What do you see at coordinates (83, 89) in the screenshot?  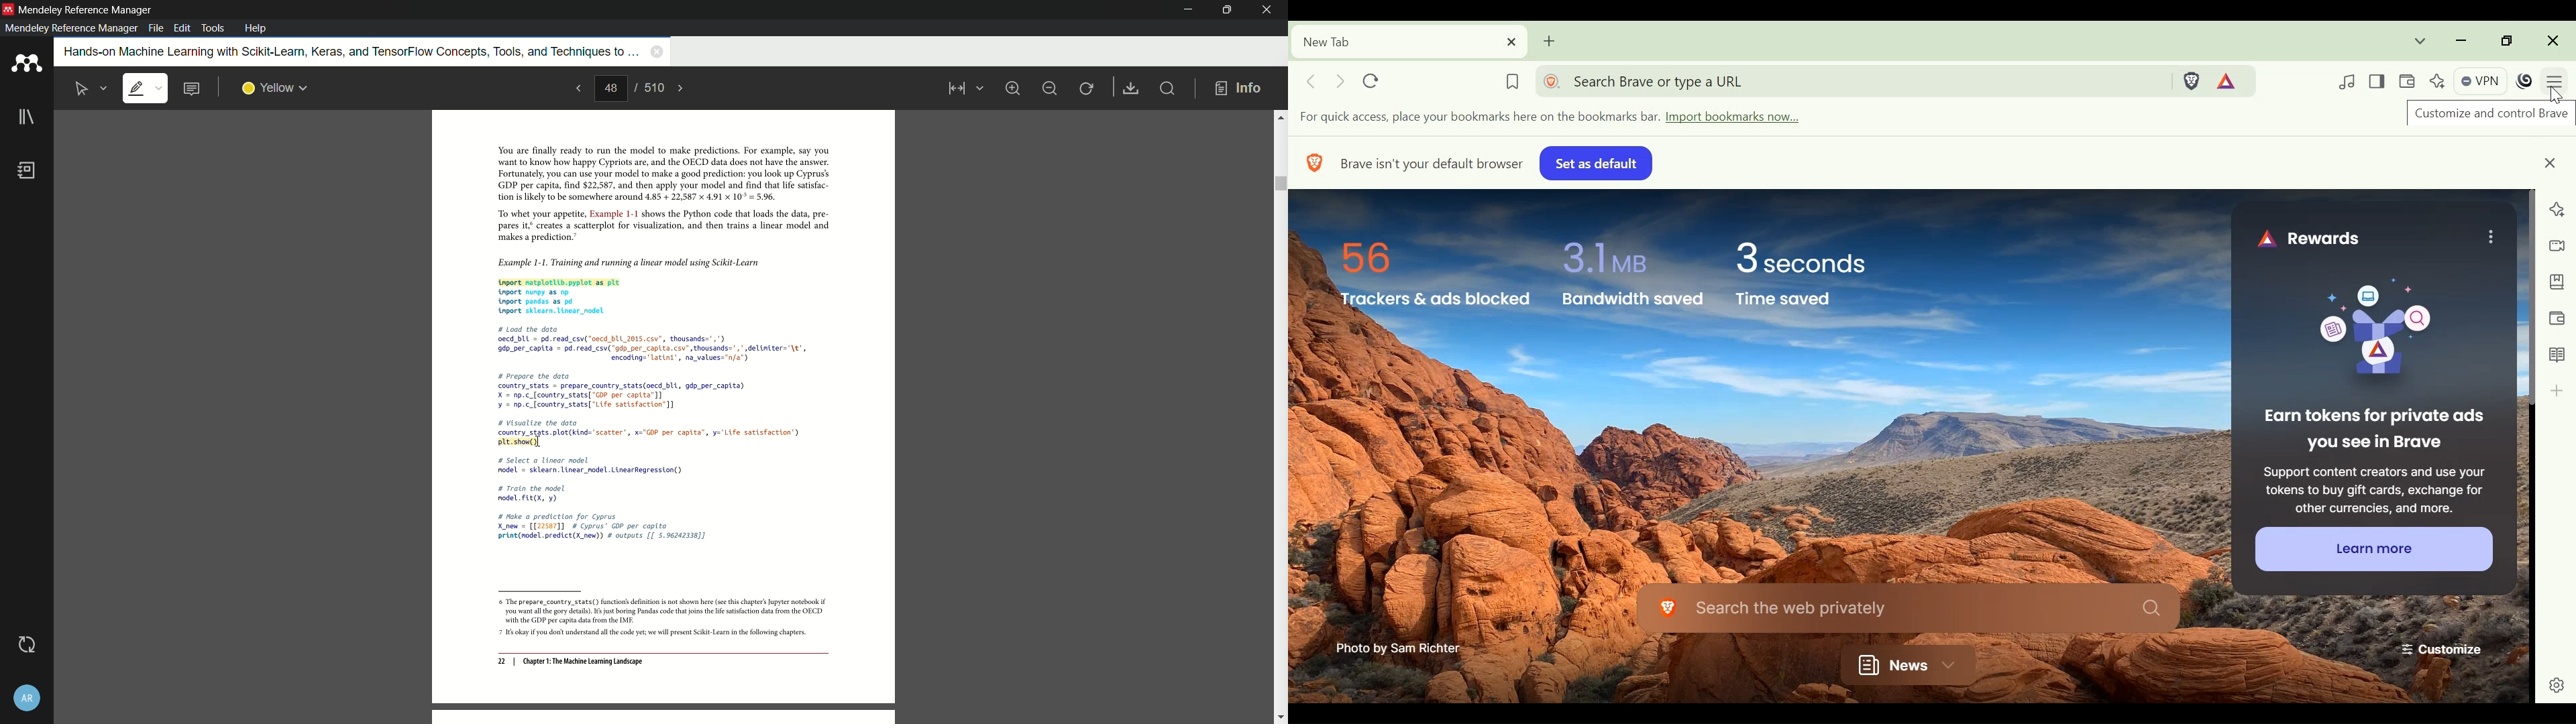 I see `select` at bounding box center [83, 89].